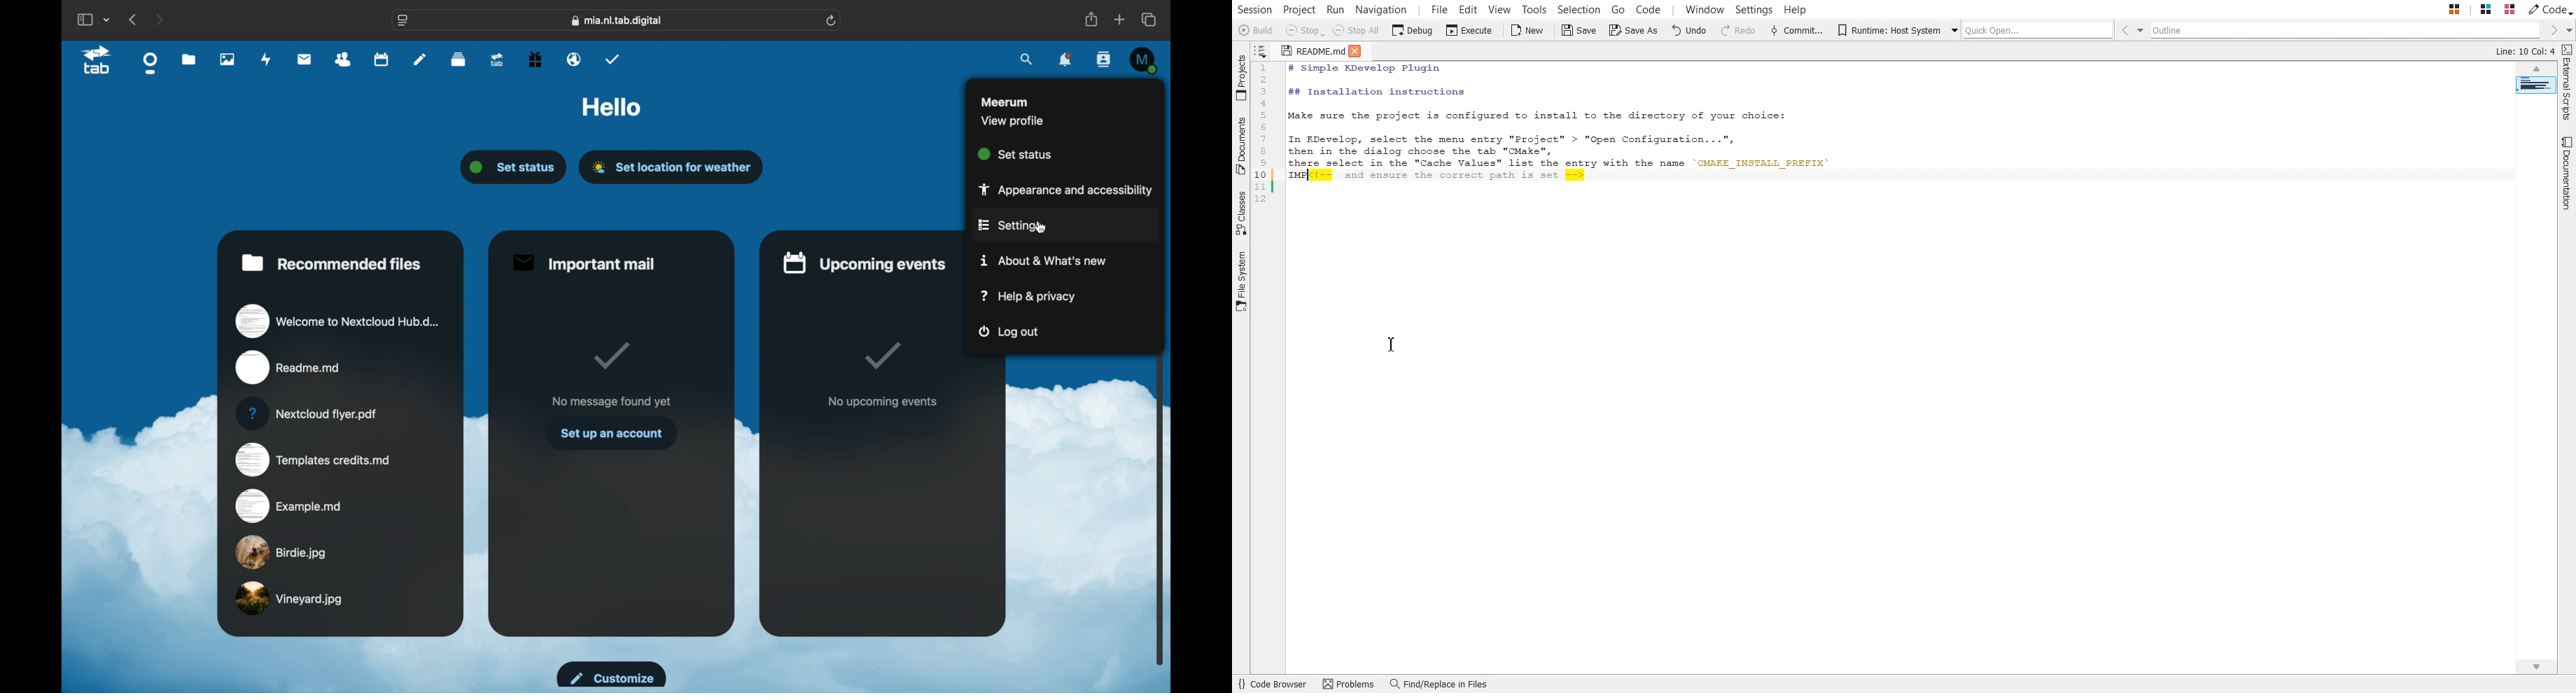 This screenshot has width=2576, height=700. Describe the element at coordinates (403, 21) in the screenshot. I see `website settings` at that location.